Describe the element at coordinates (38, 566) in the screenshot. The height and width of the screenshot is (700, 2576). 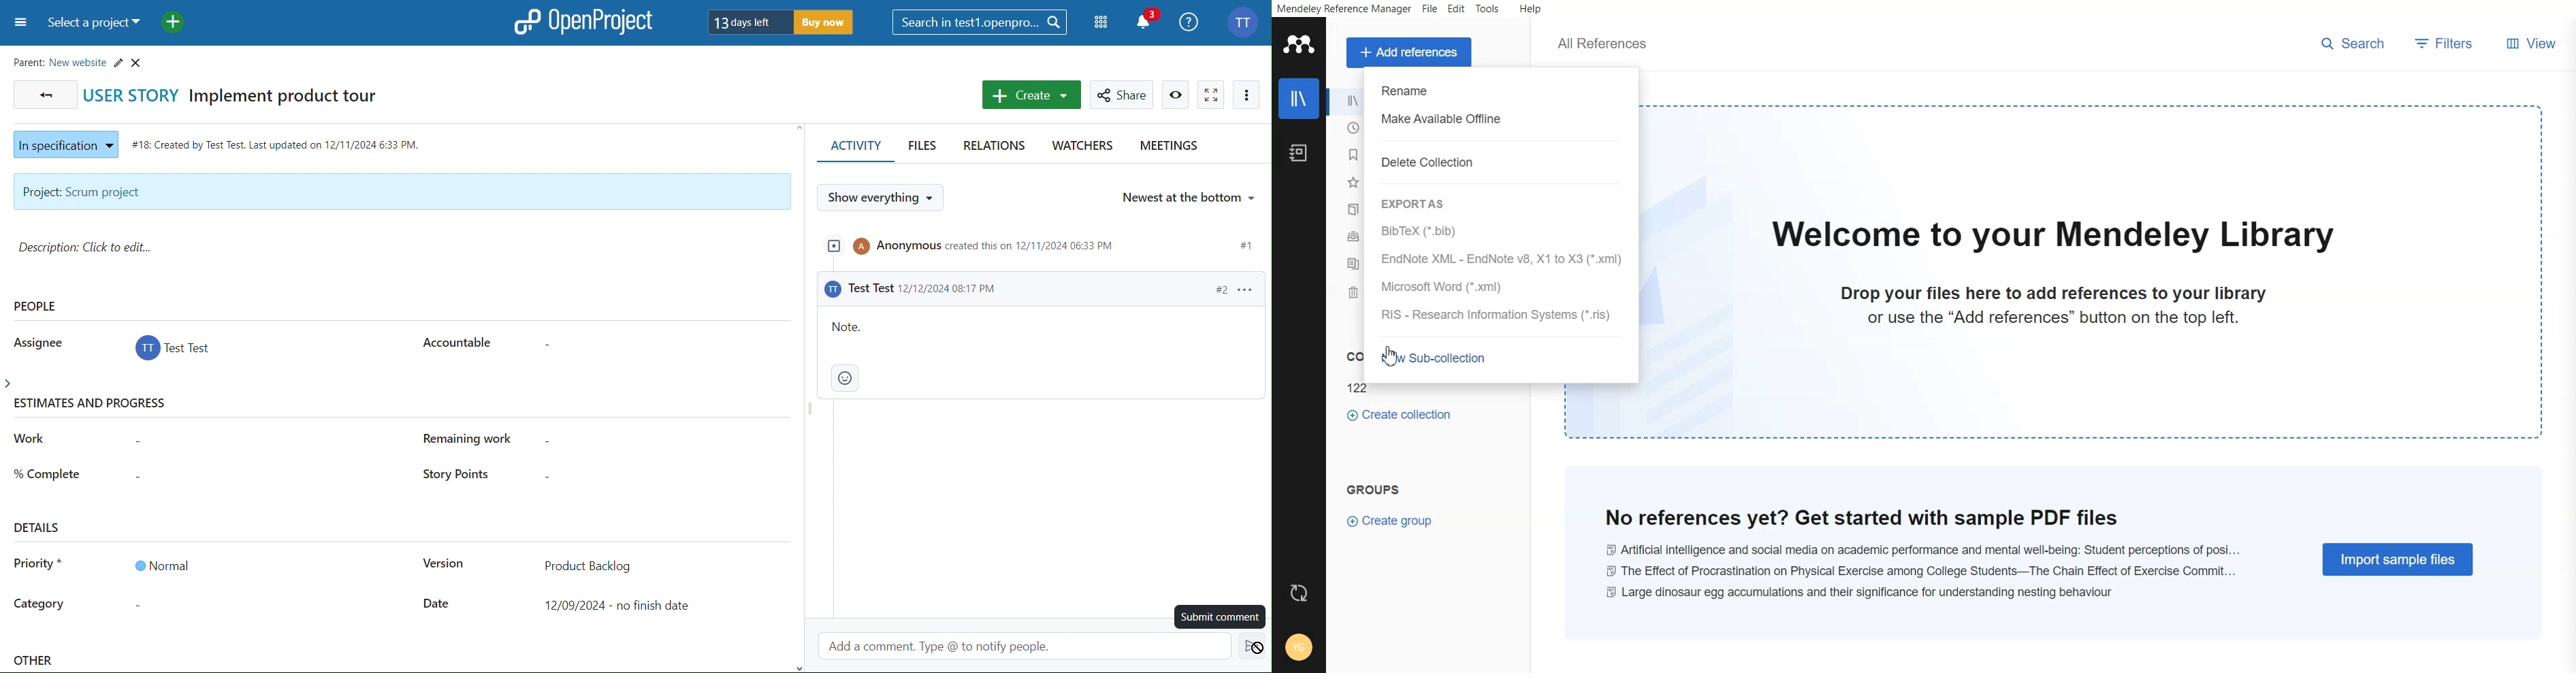
I see `Priority` at that location.